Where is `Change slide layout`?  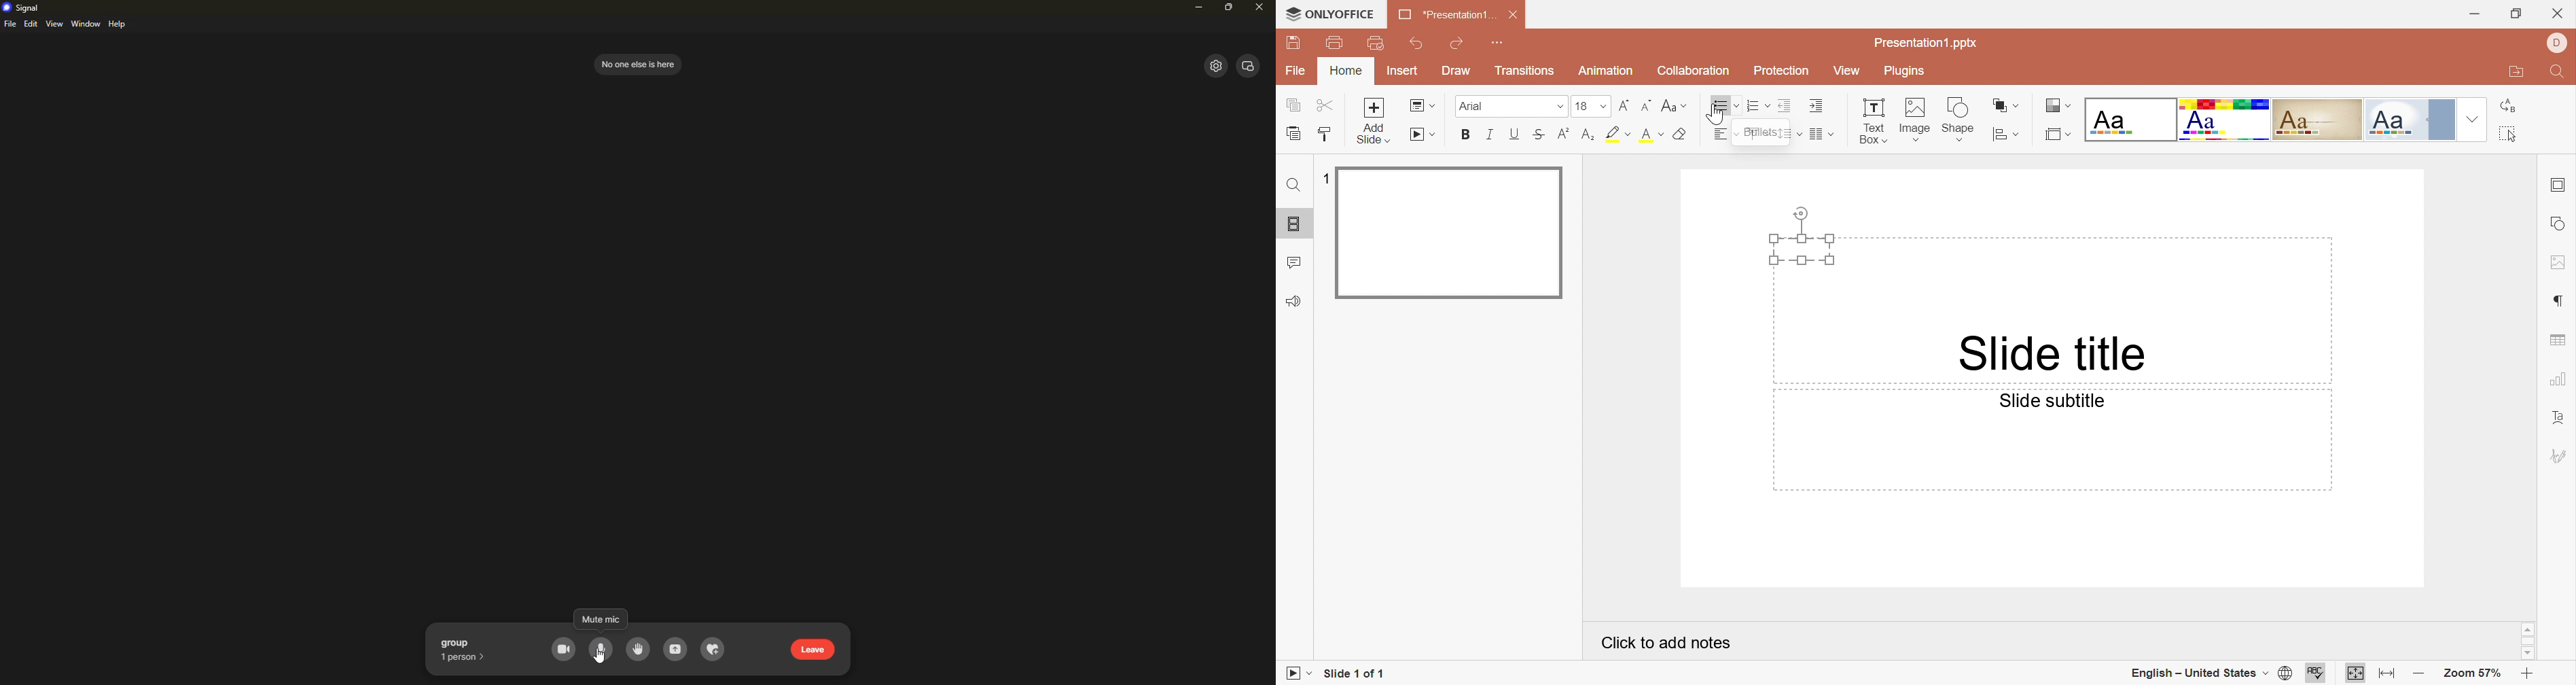 Change slide layout is located at coordinates (1423, 106).